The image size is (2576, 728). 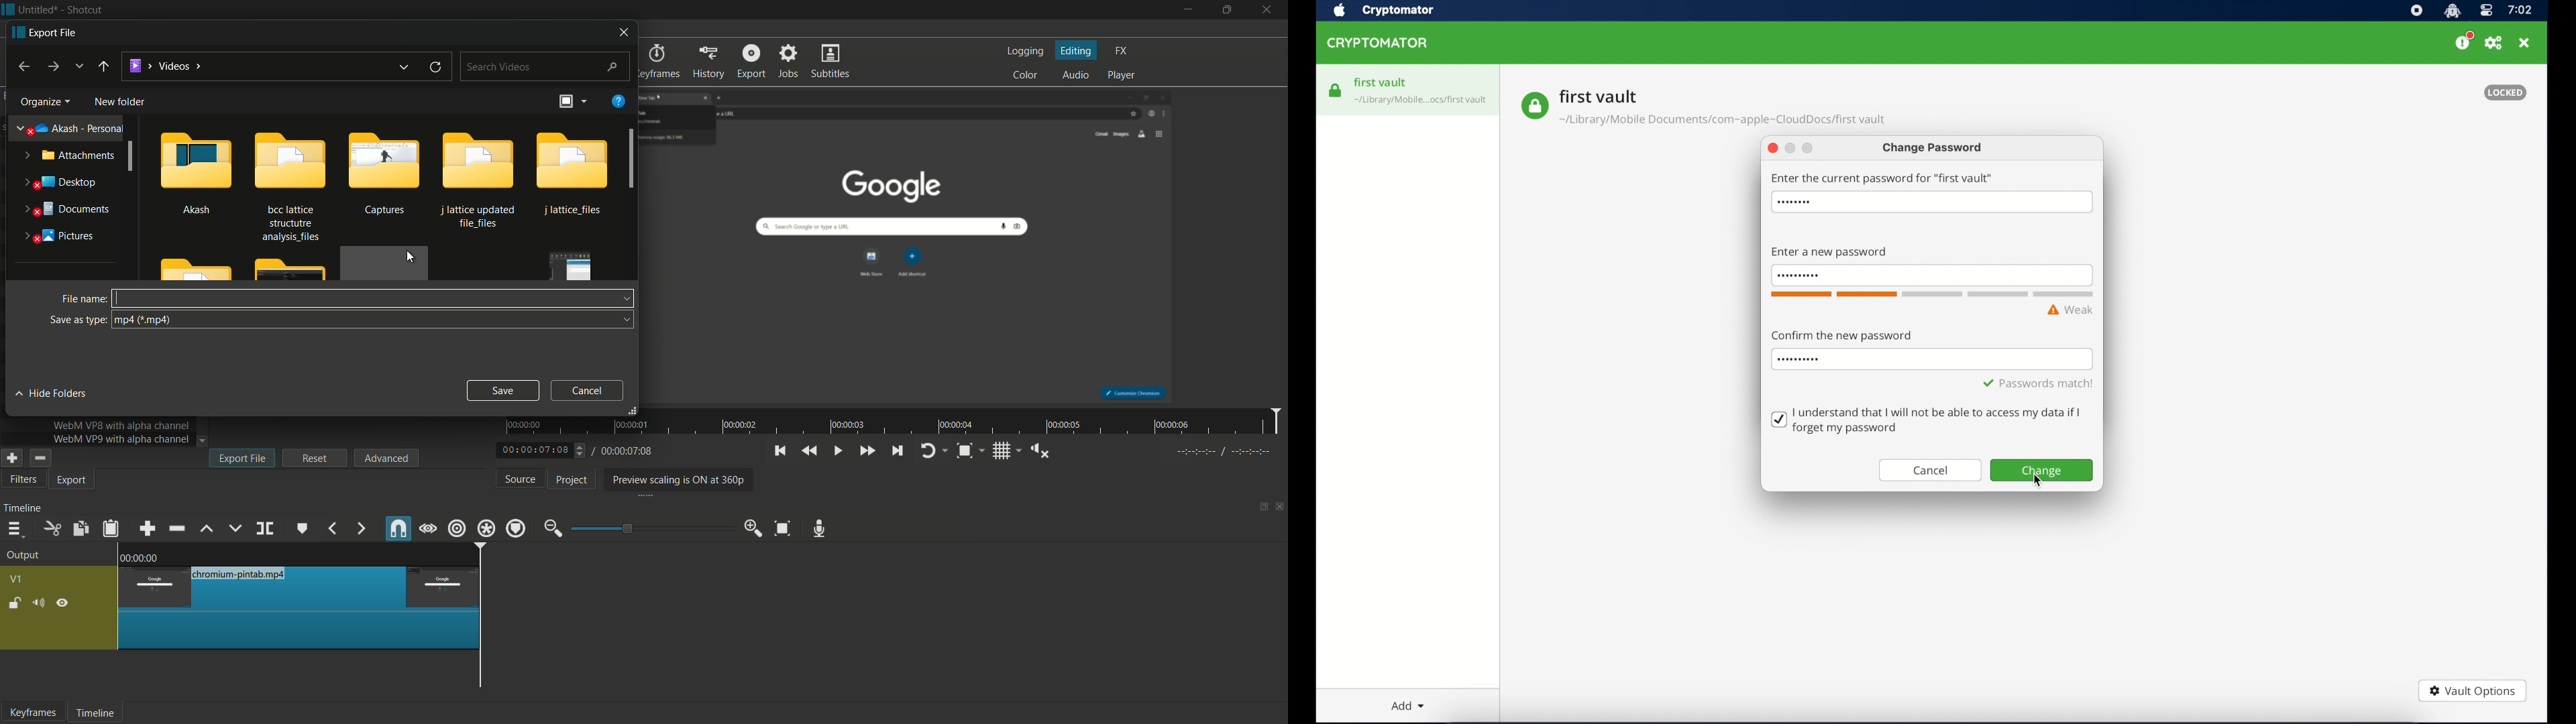 I want to click on 0.00, so click(x=144, y=556).